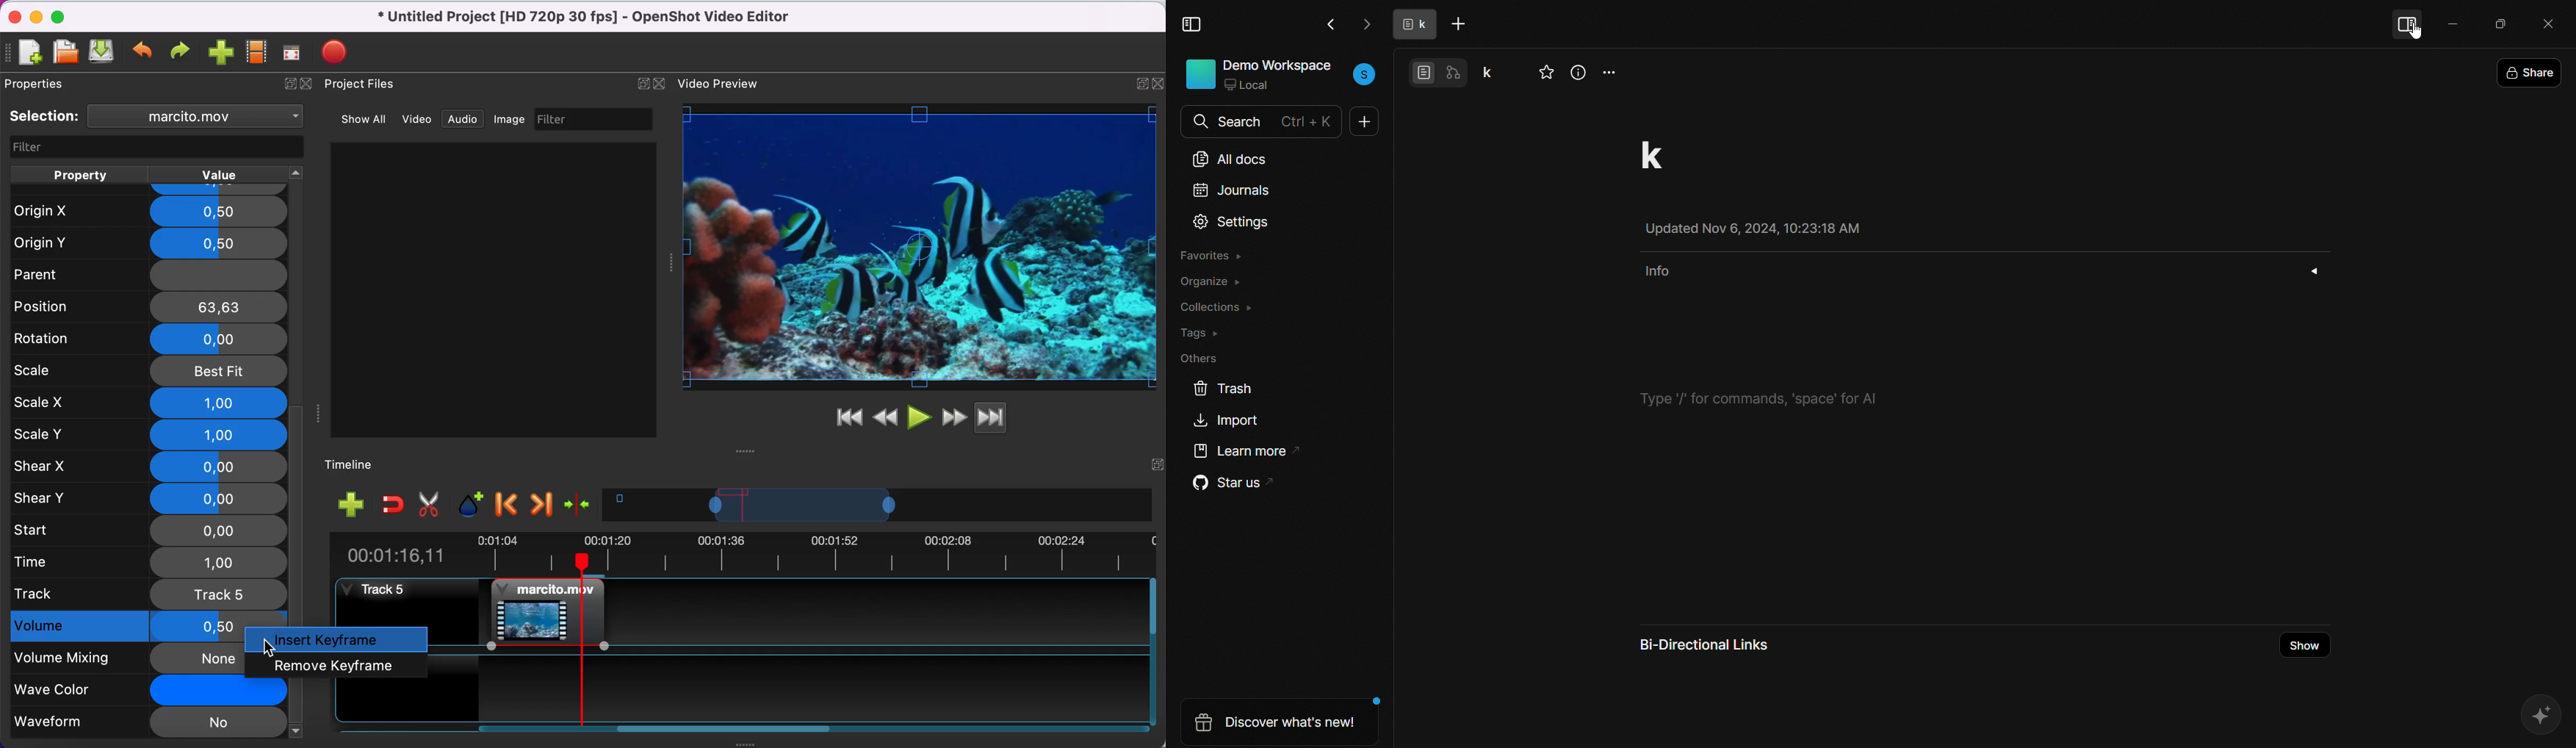 This screenshot has width=2576, height=756. I want to click on scale y 1, so click(149, 434).